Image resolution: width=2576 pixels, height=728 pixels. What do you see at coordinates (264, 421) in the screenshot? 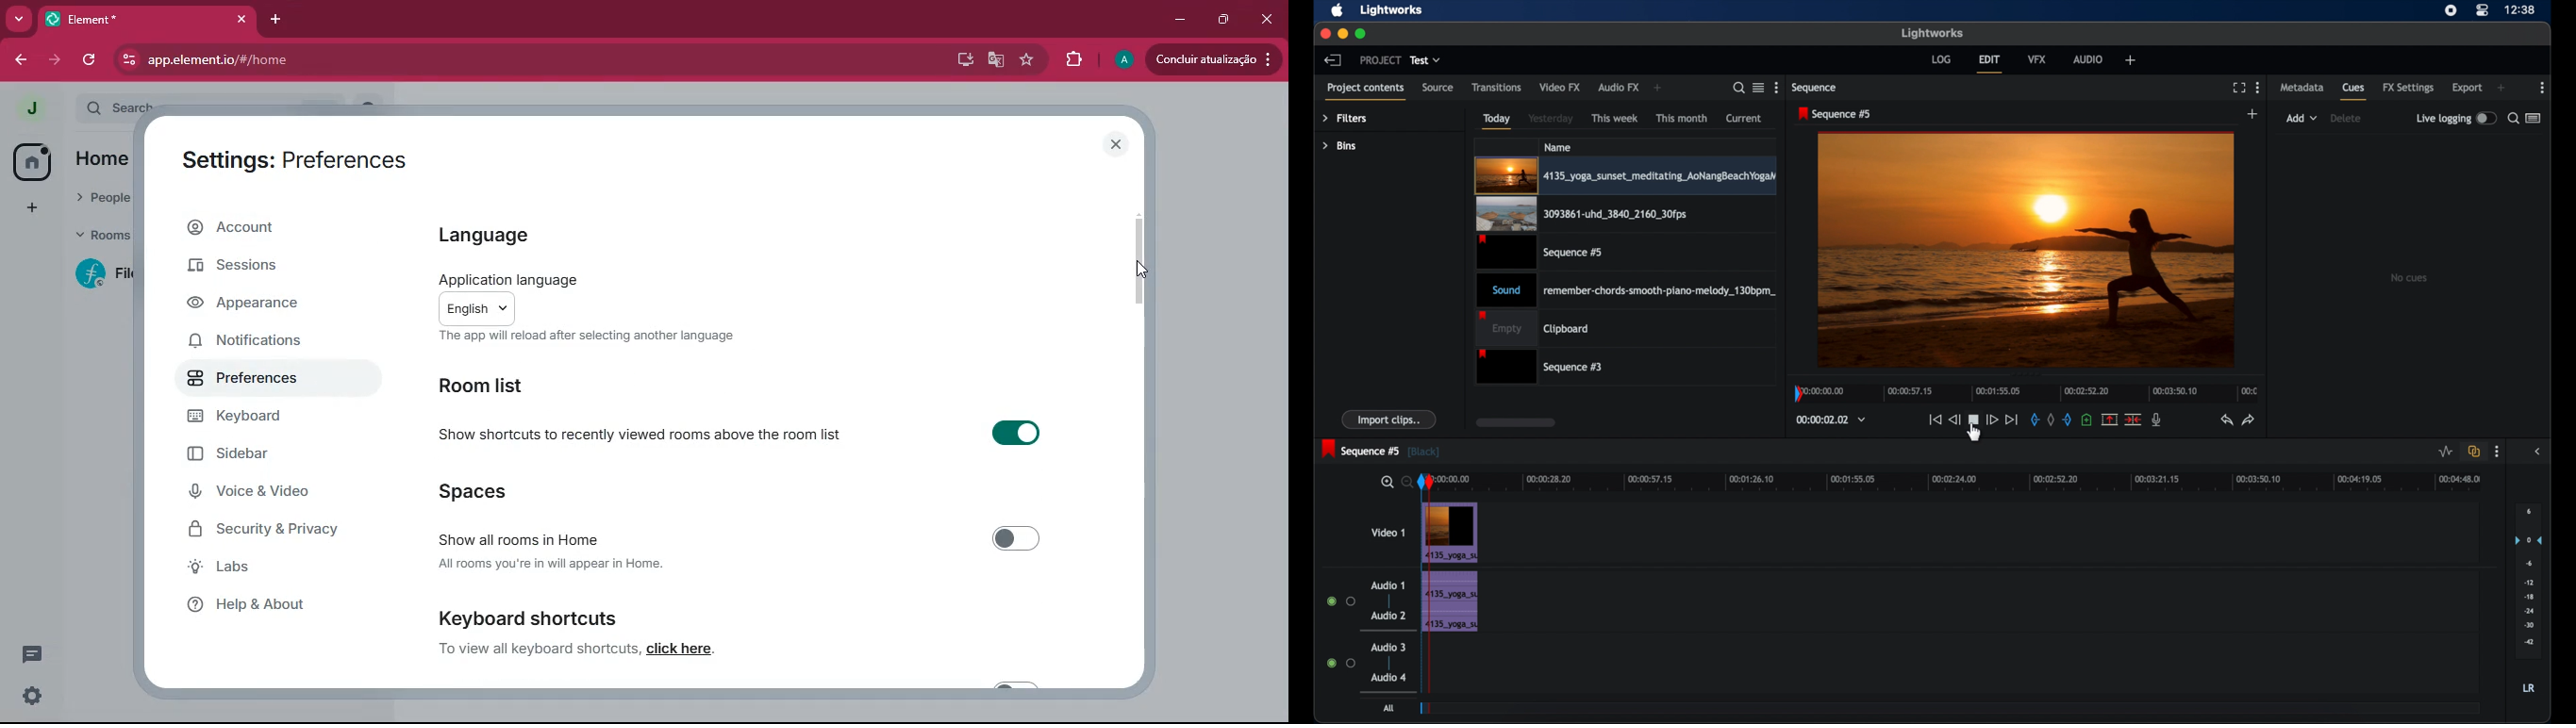
I see `keyboard` at bounding box center [264, 421].